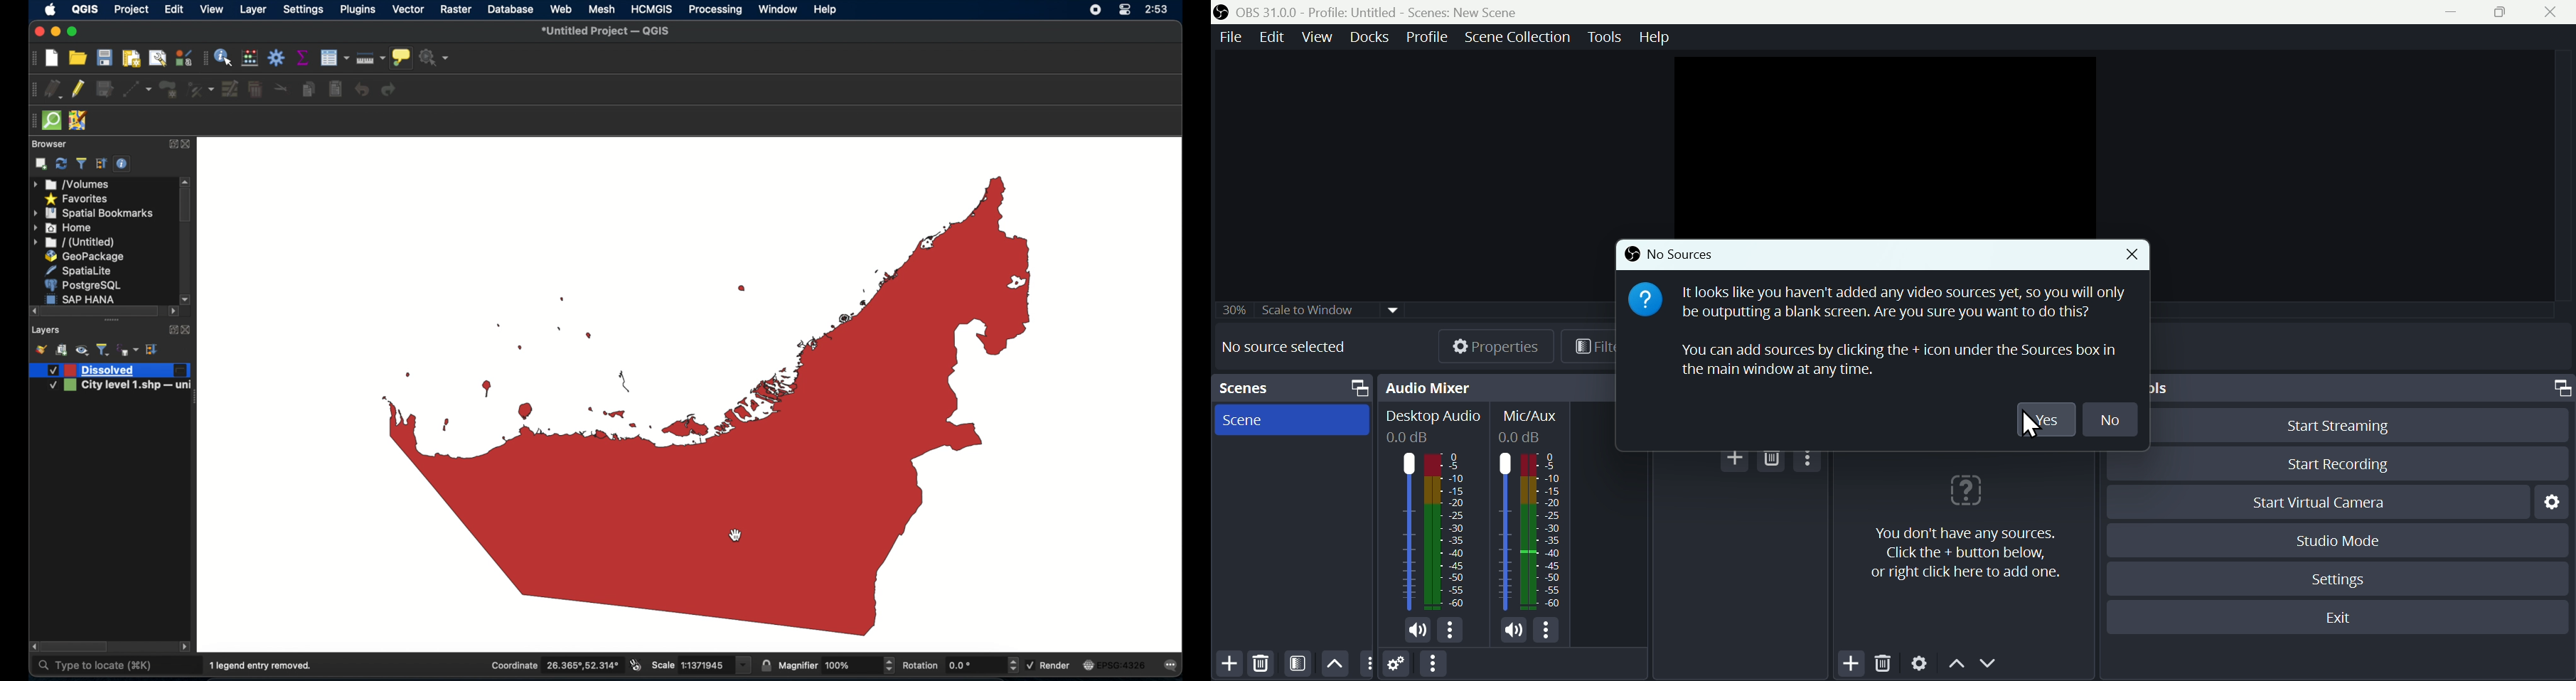 The height and width of the screenshot is (700, 2576). I want to click on menu bar, so click(1810, 458).